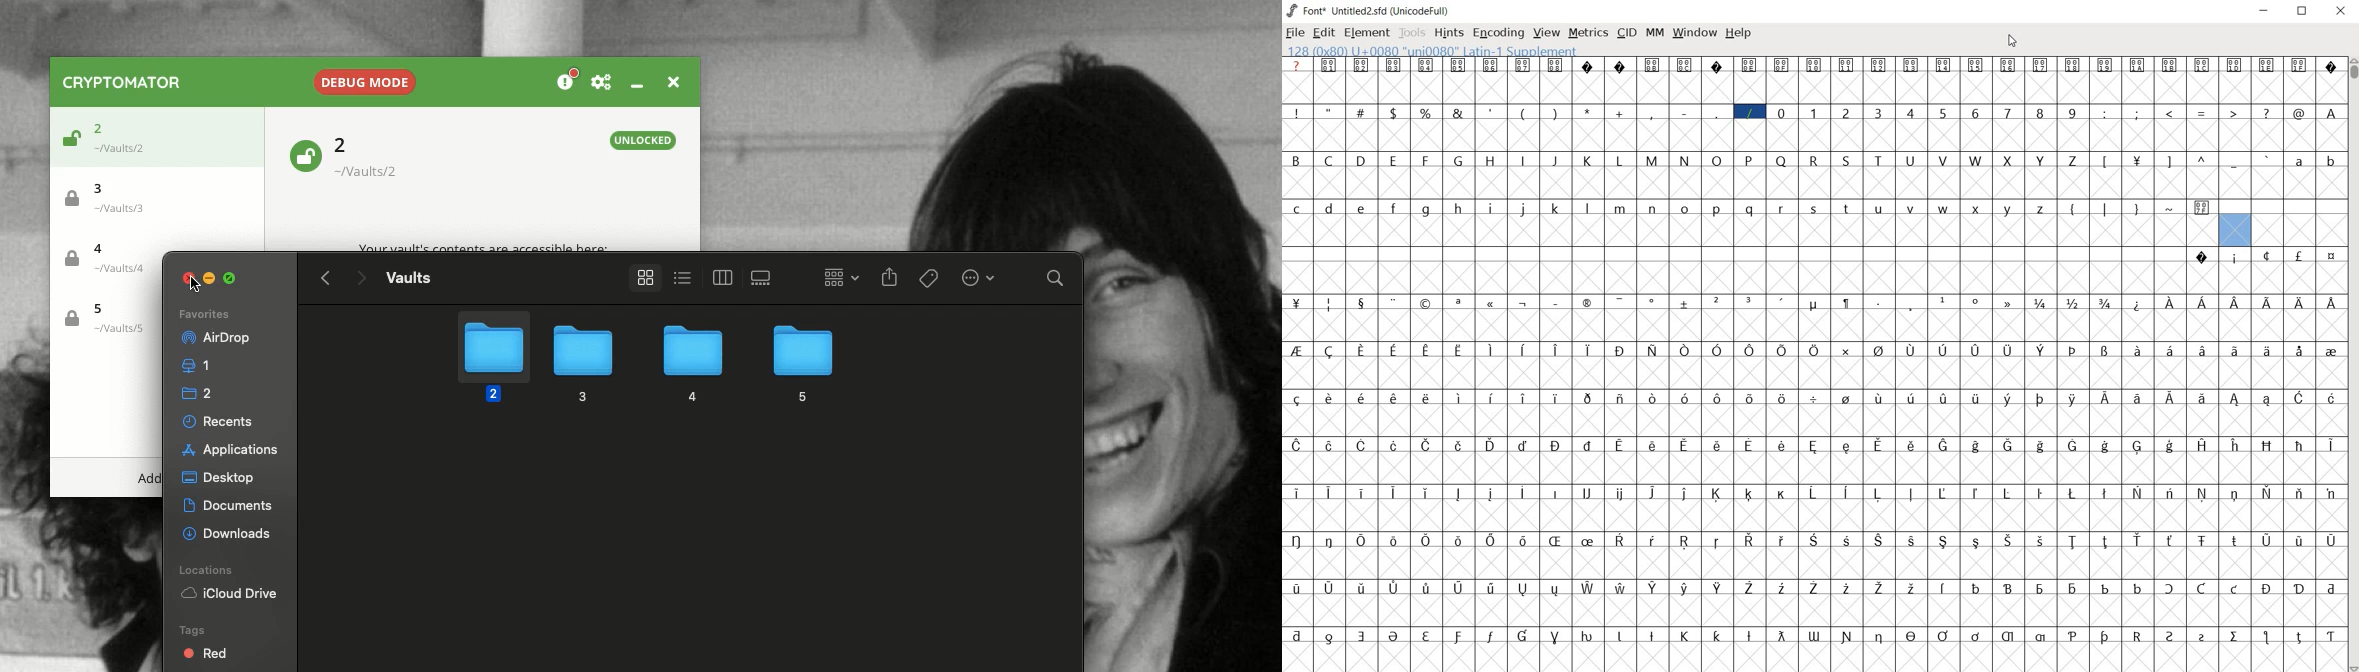  Describe the element at coordinates (2301, 351) in the screenshot. I see `glyph` at that location.